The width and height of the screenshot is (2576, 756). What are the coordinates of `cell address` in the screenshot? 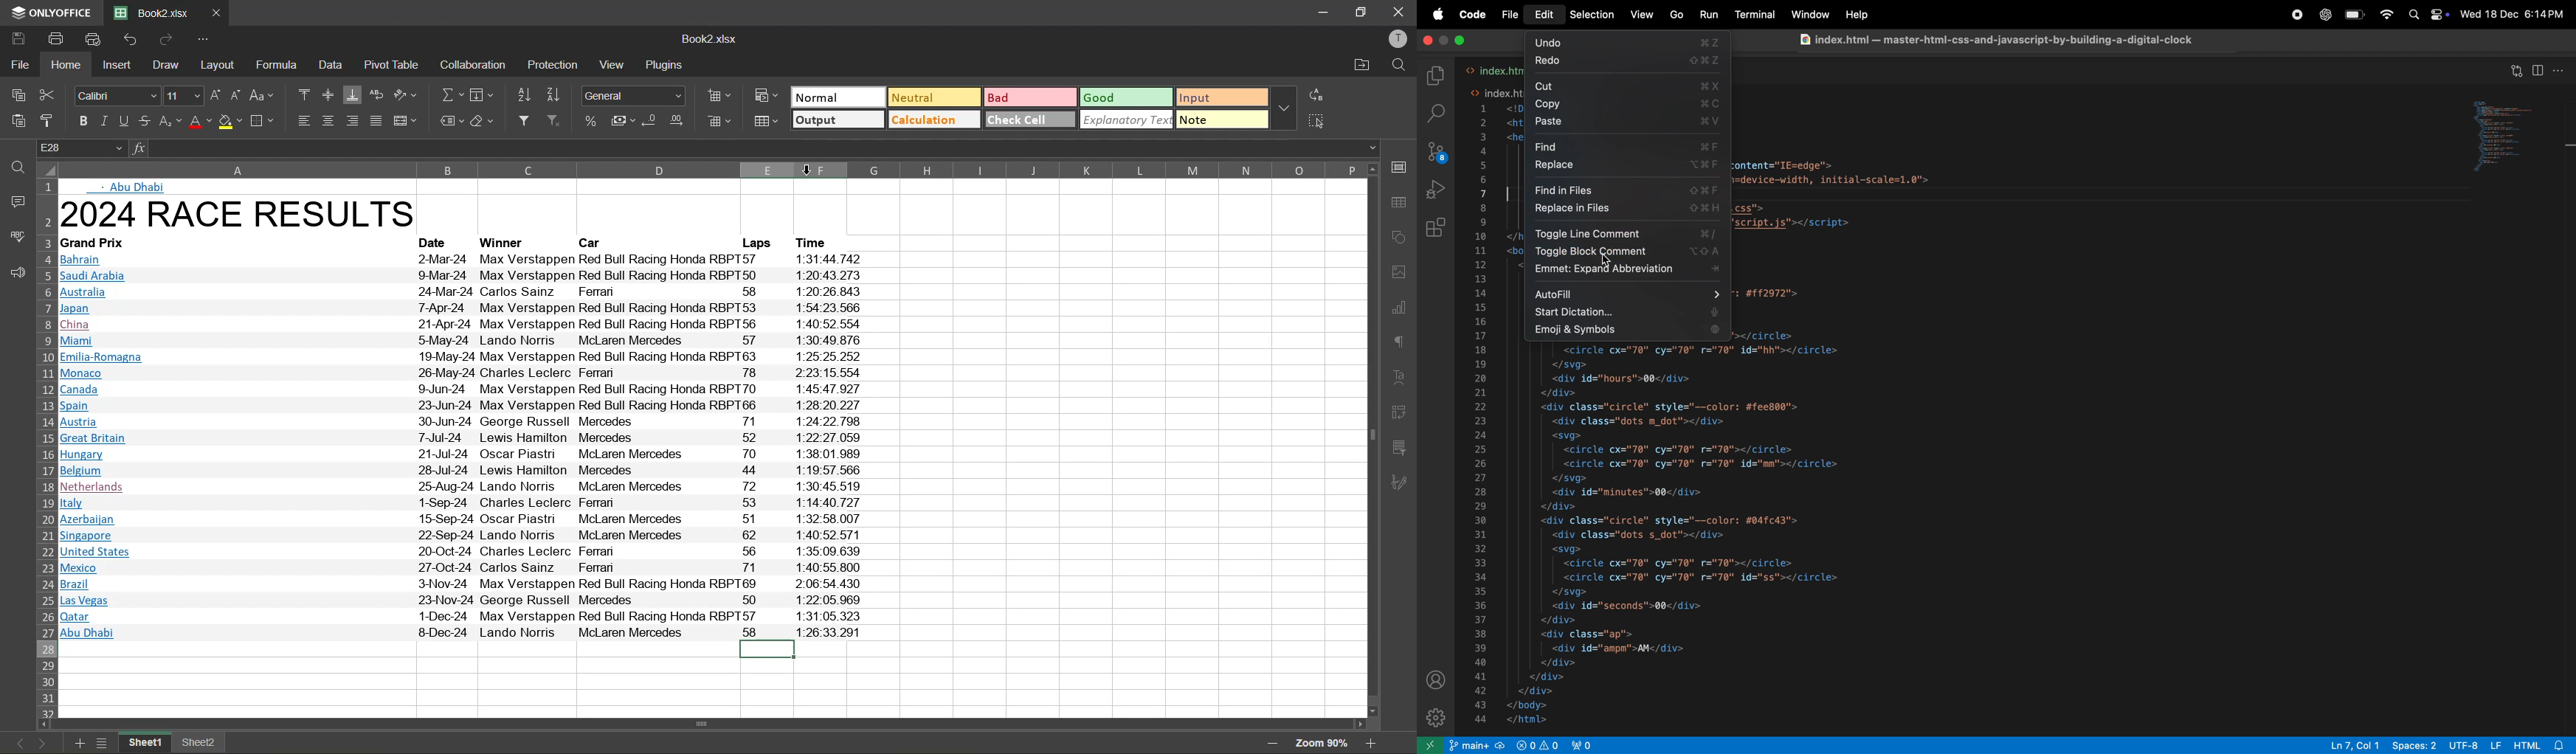 It's located at (80, 147).